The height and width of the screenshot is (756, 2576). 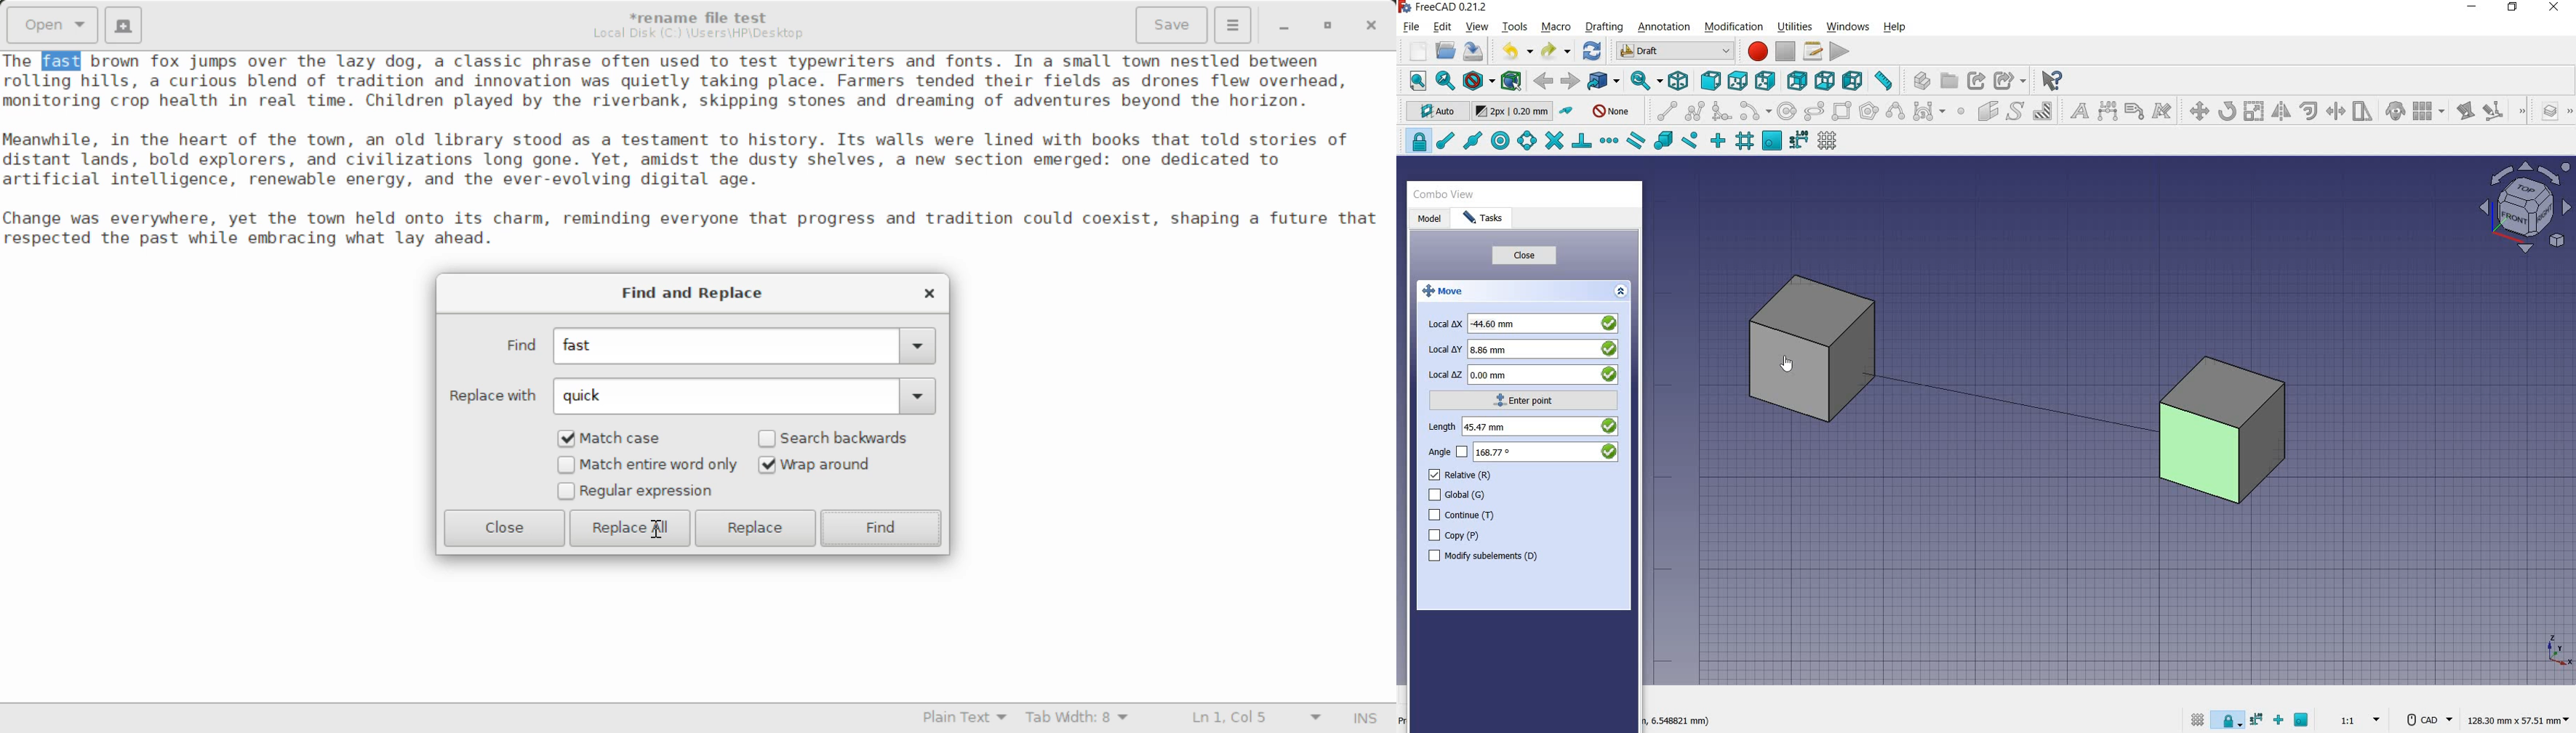 I want to click on snap lock, so click(x=1415, y=141).